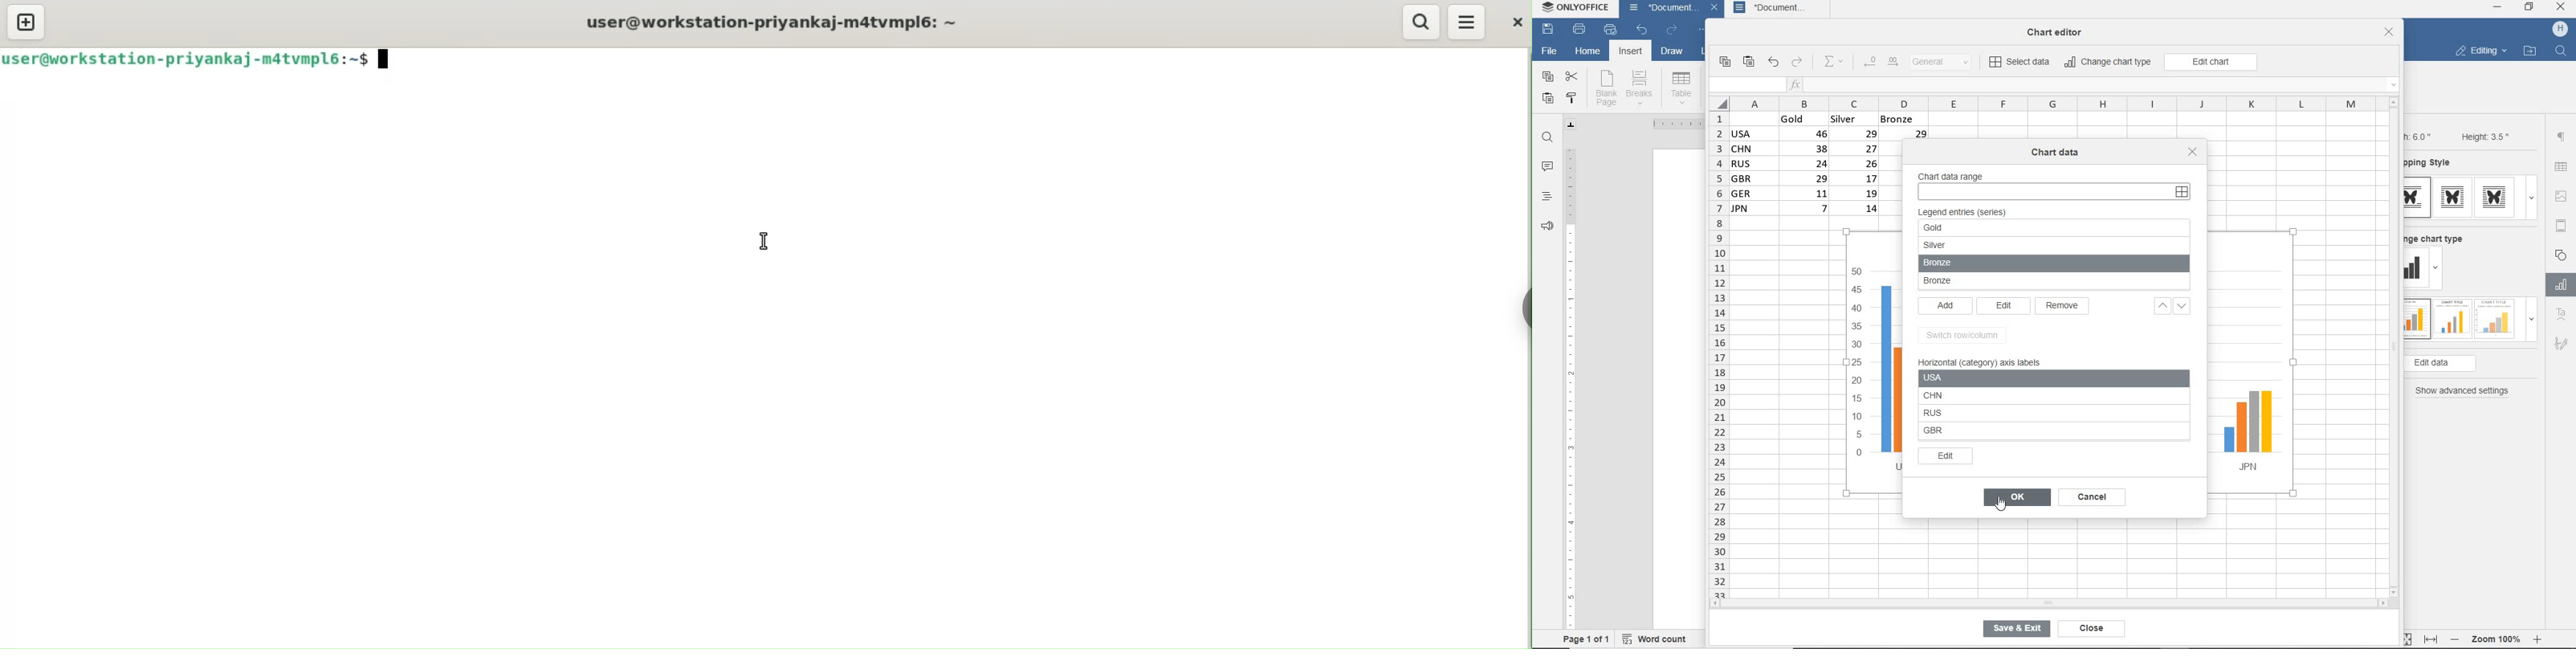  Describe the element at coordinates (1641, 30) in the screenshot. I see `undo` at that location.